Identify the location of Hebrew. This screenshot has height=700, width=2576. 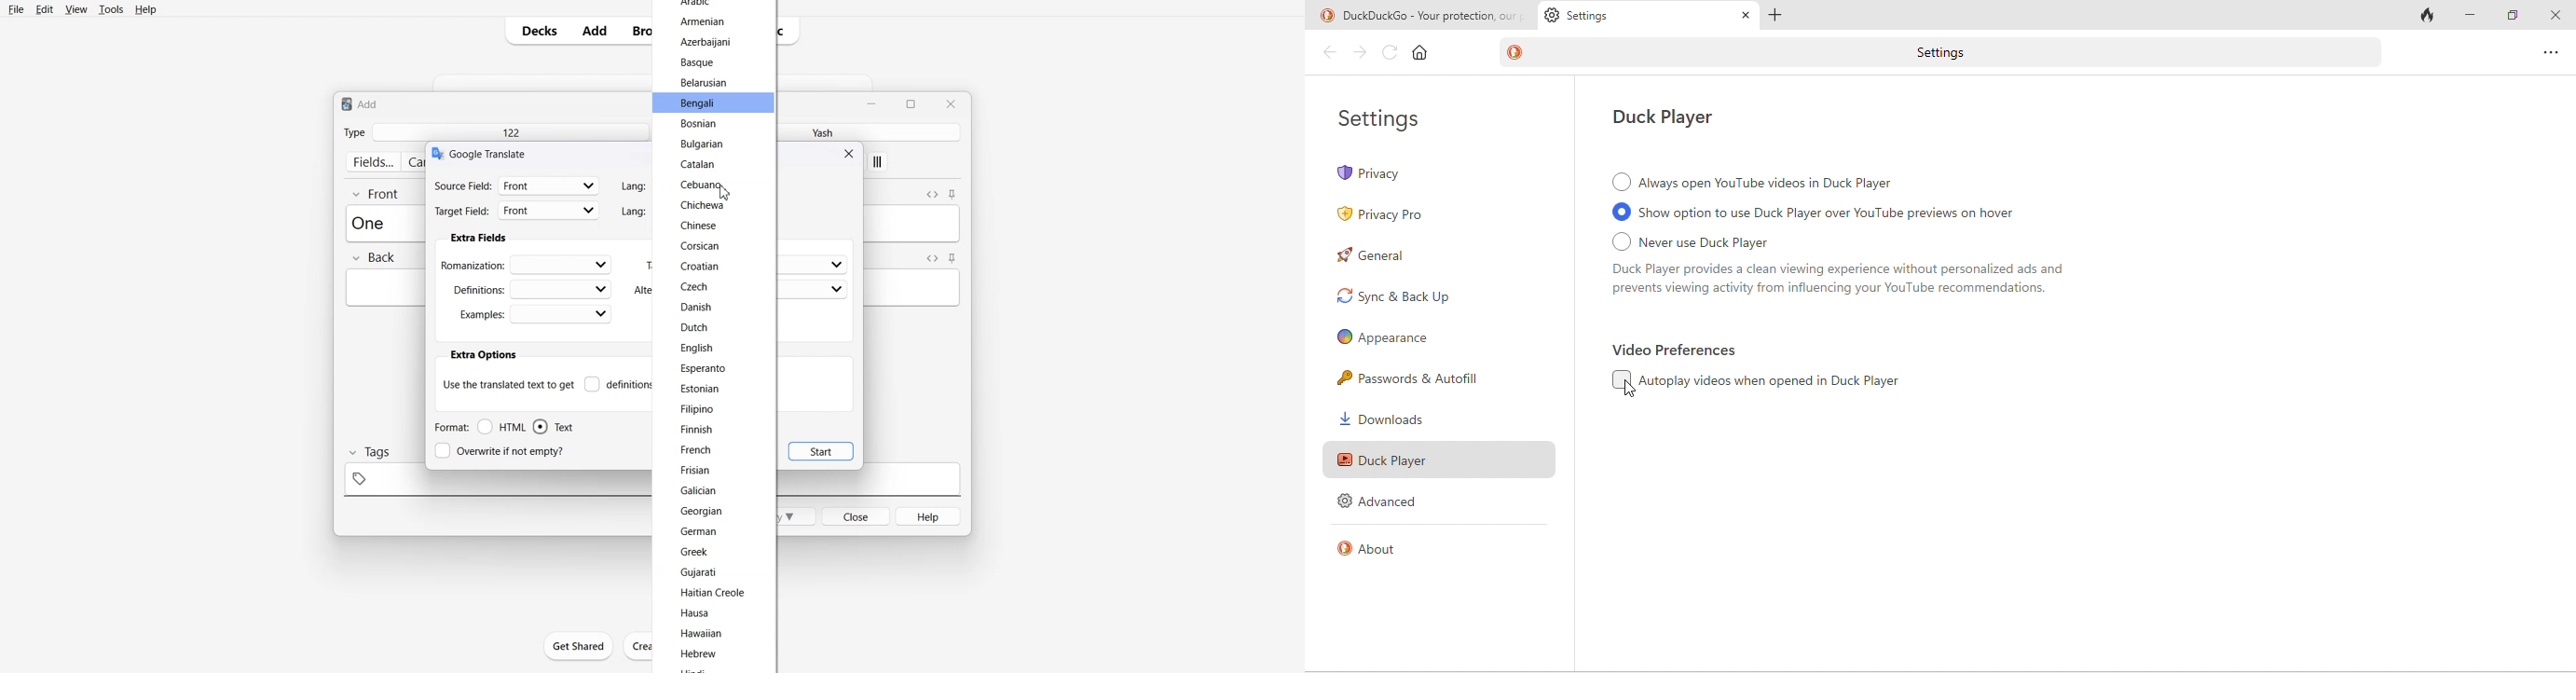
(701, 654).